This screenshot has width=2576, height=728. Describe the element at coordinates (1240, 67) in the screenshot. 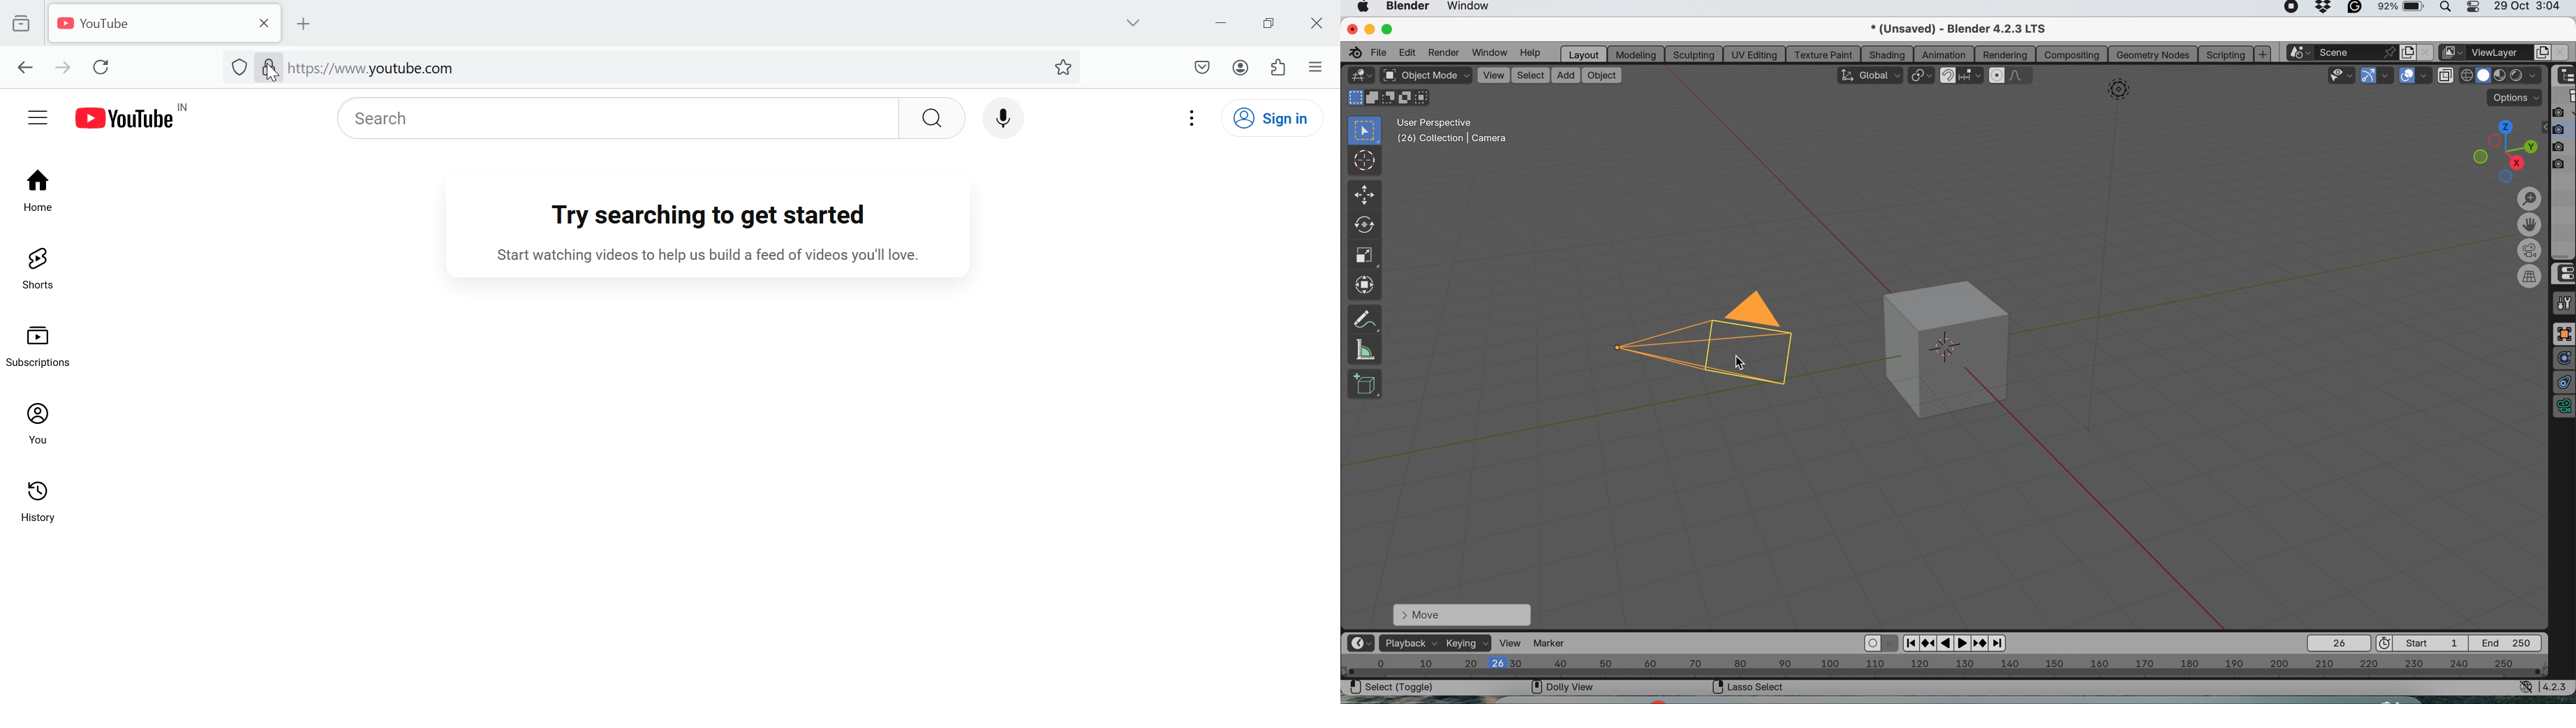

I see `Account` at that location.